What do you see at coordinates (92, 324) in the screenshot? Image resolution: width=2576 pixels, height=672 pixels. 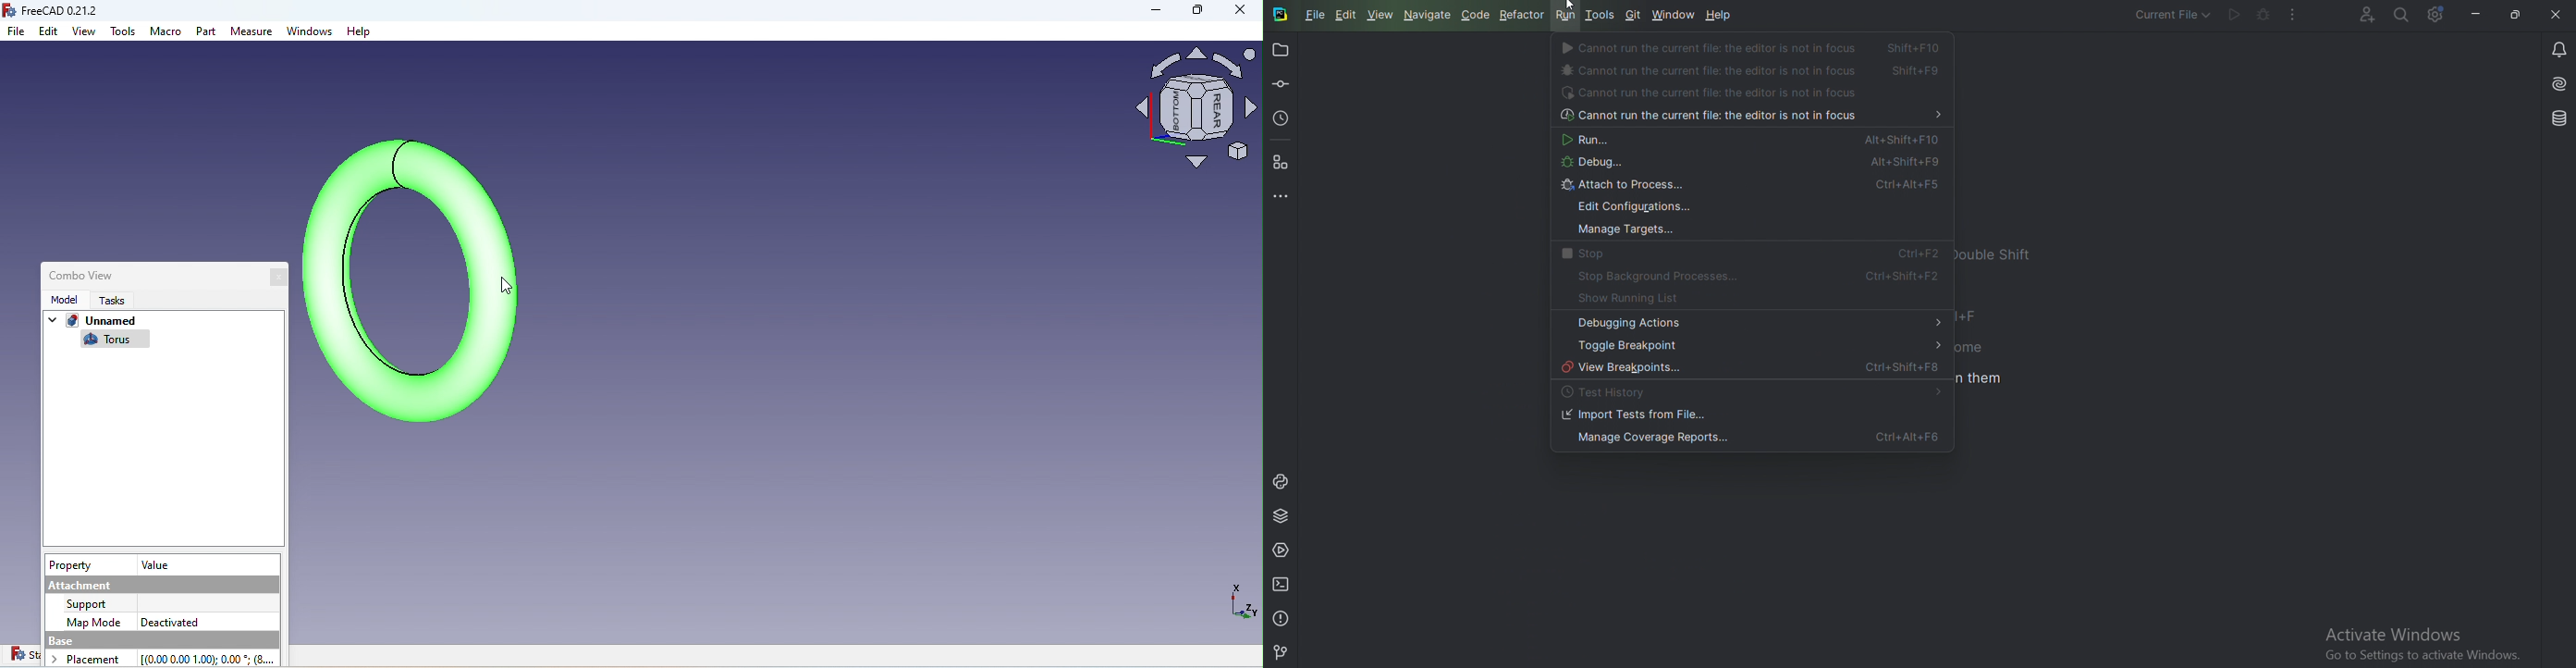 I see `Unnamed` at bounding box center [92, 324].